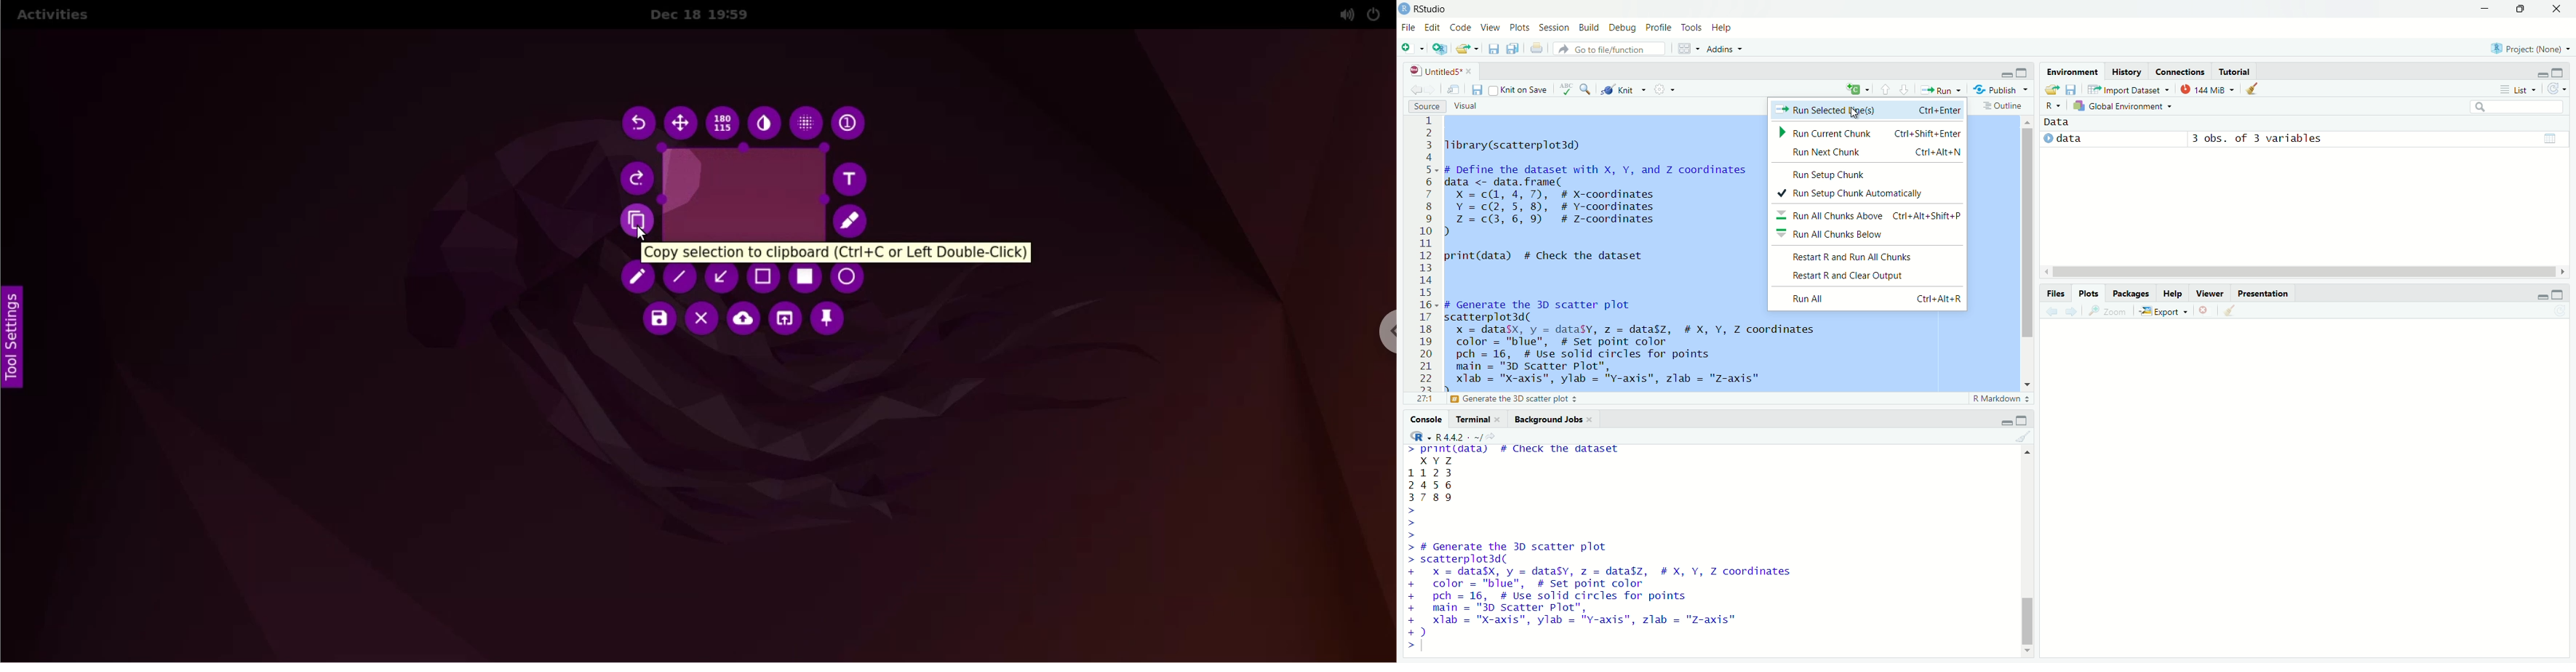 The width and height of the screenshot is (2576, 672). What do you see at coordinates (2533, 48) in the screenshot?
I see `project: (None)` at bounding box center [2533, 48].